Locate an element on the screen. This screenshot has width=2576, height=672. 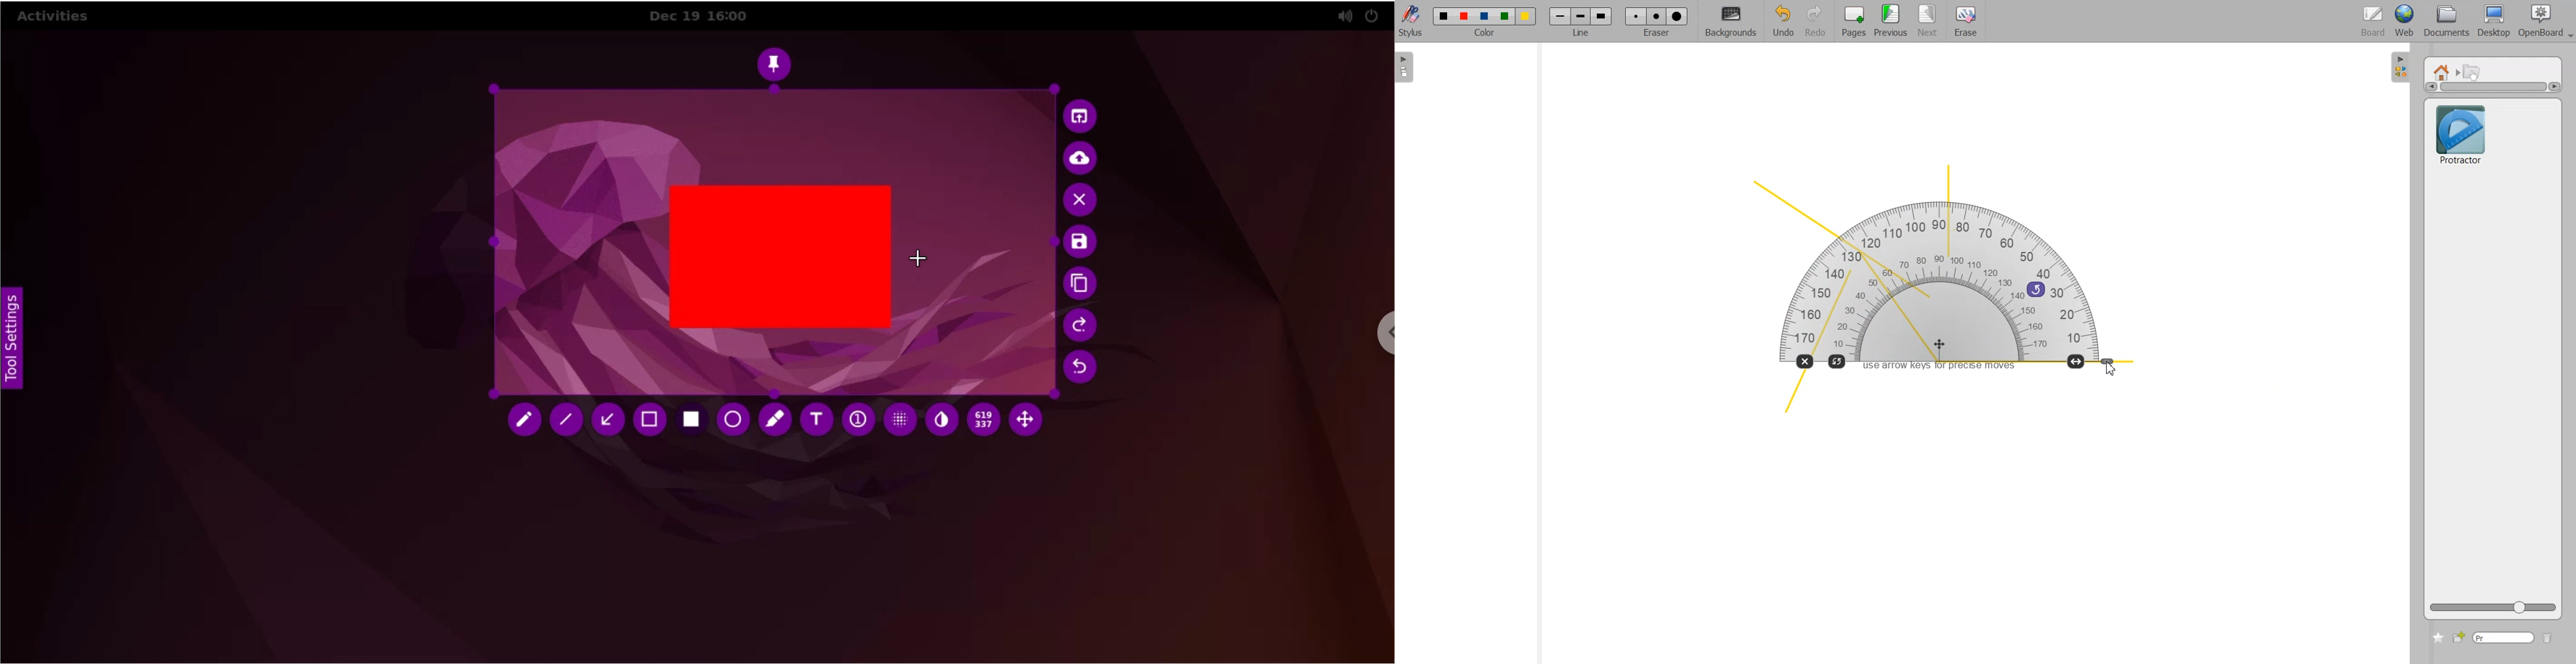
rectangle is located at coordinates (779, 255).